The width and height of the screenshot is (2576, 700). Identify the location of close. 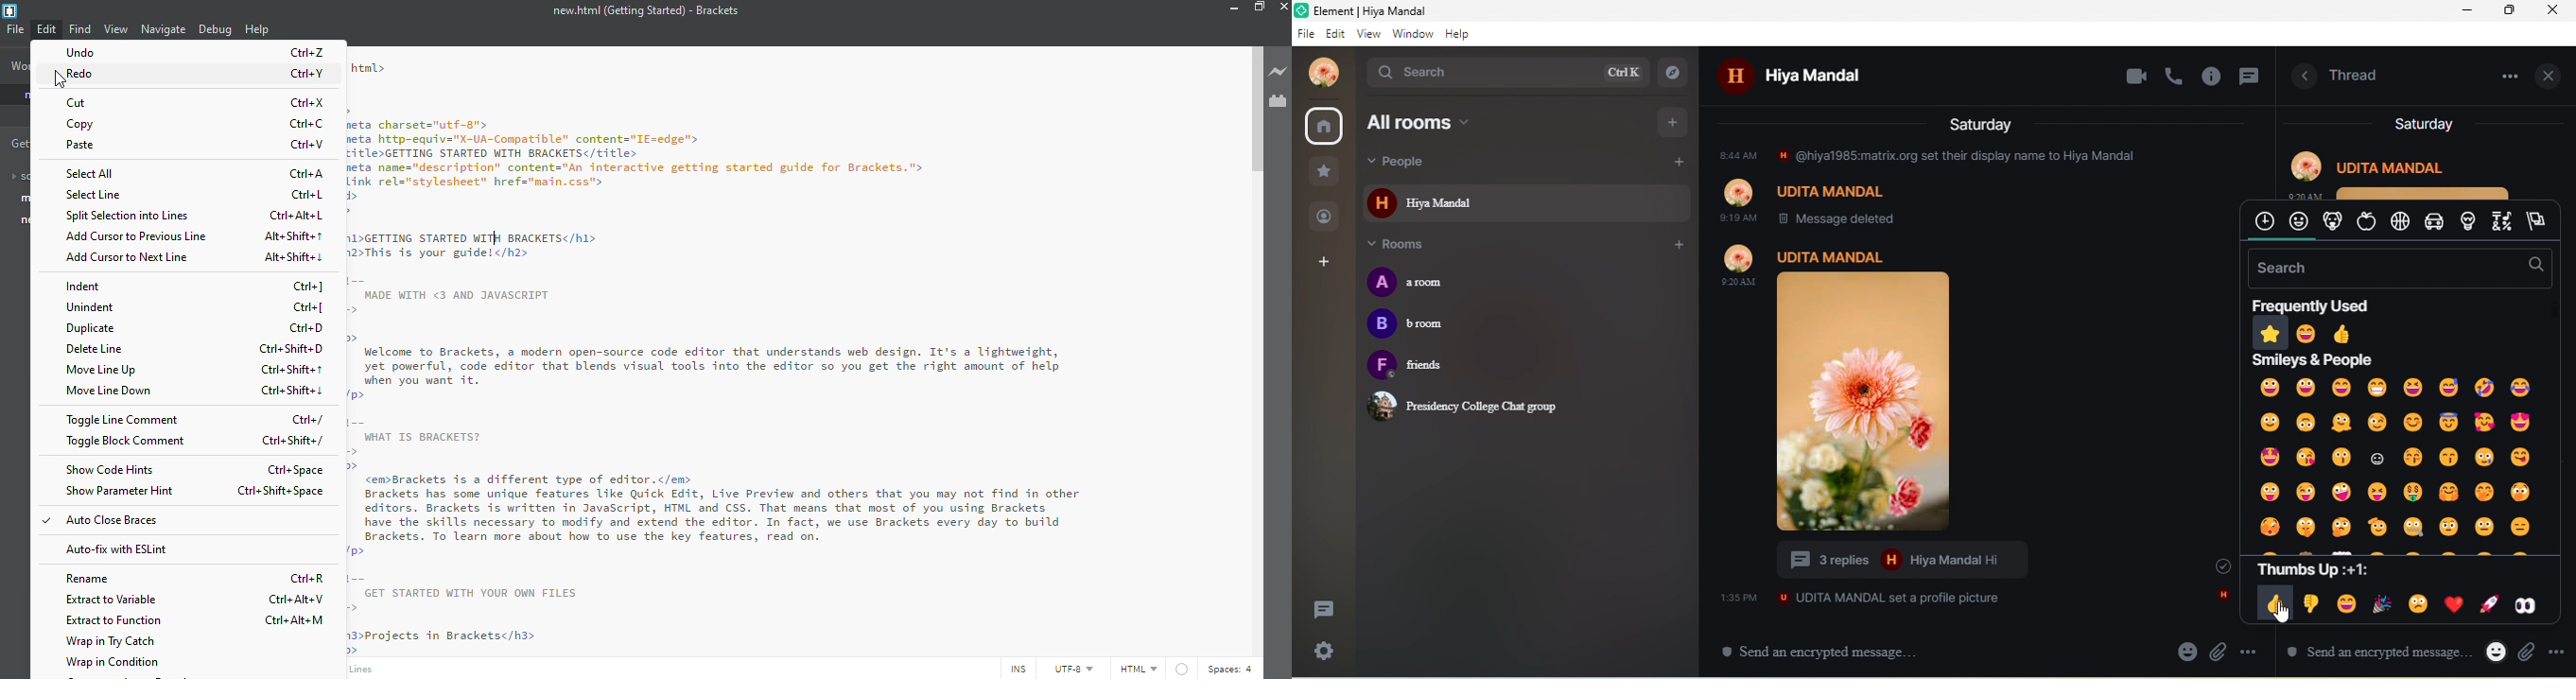
(1284, 6).